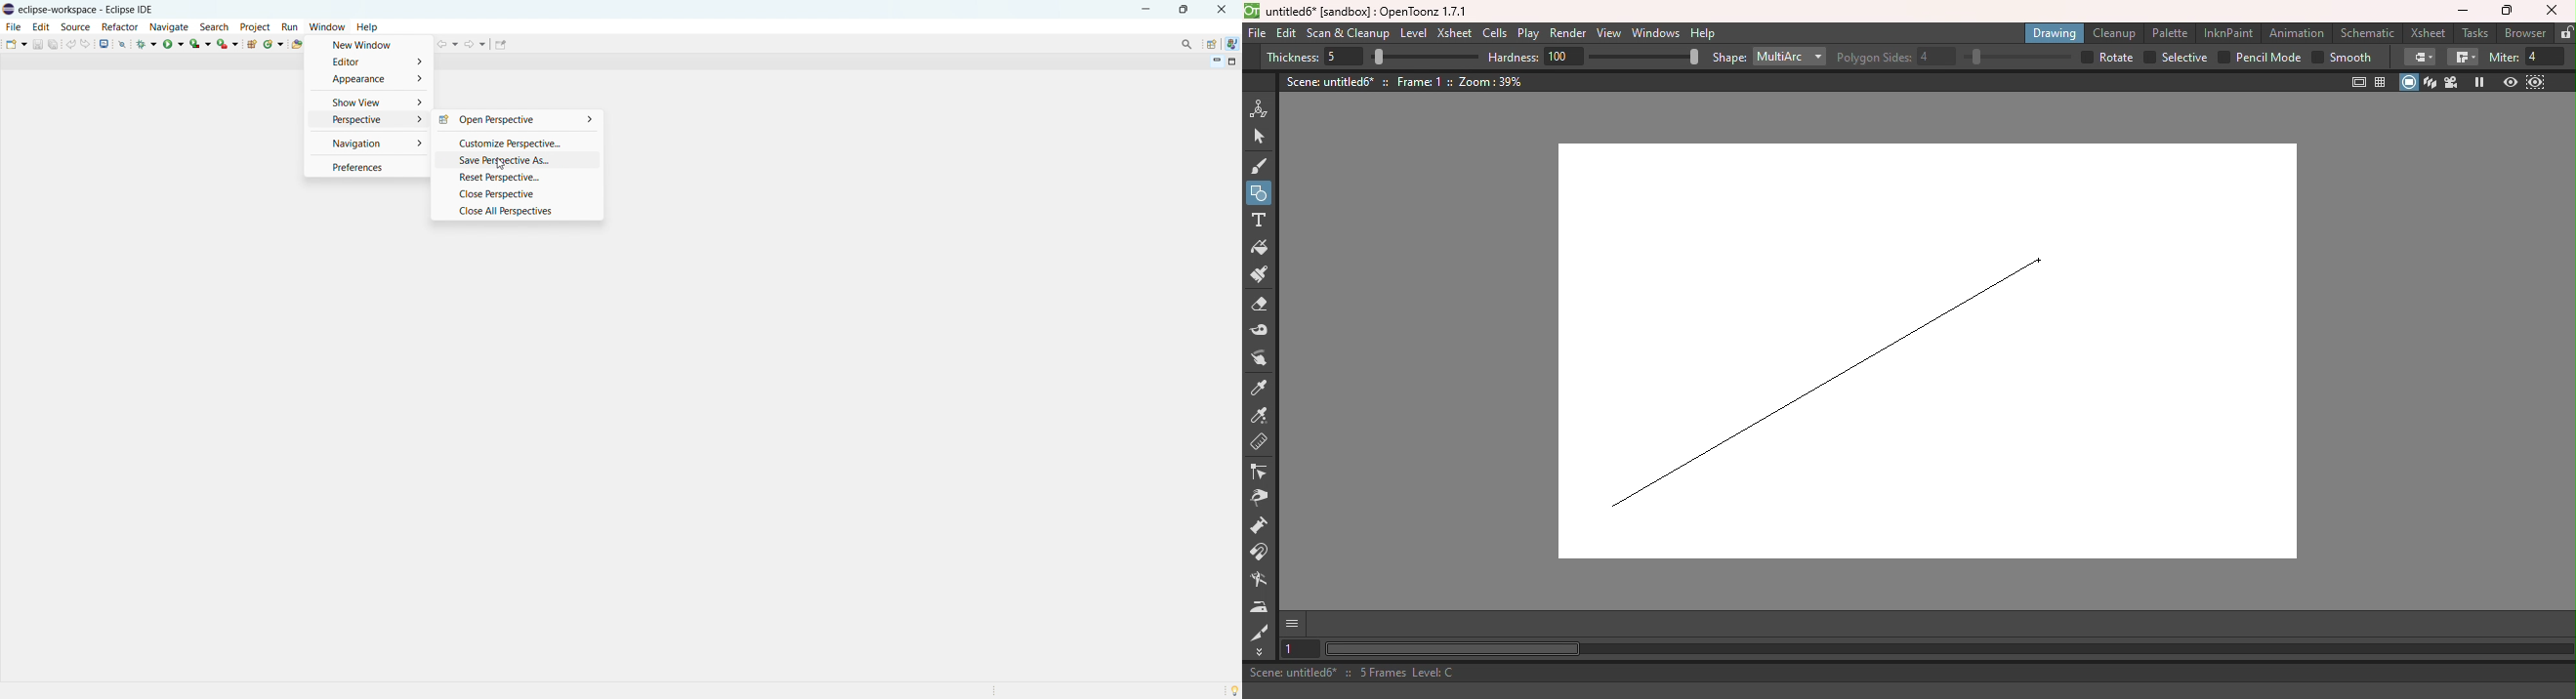 Image resolution: width=2576 pixels, height=700 pixels. Describe the element at coordinates (1260, 608) in the screenshot. I see `Iron tool` at that location.